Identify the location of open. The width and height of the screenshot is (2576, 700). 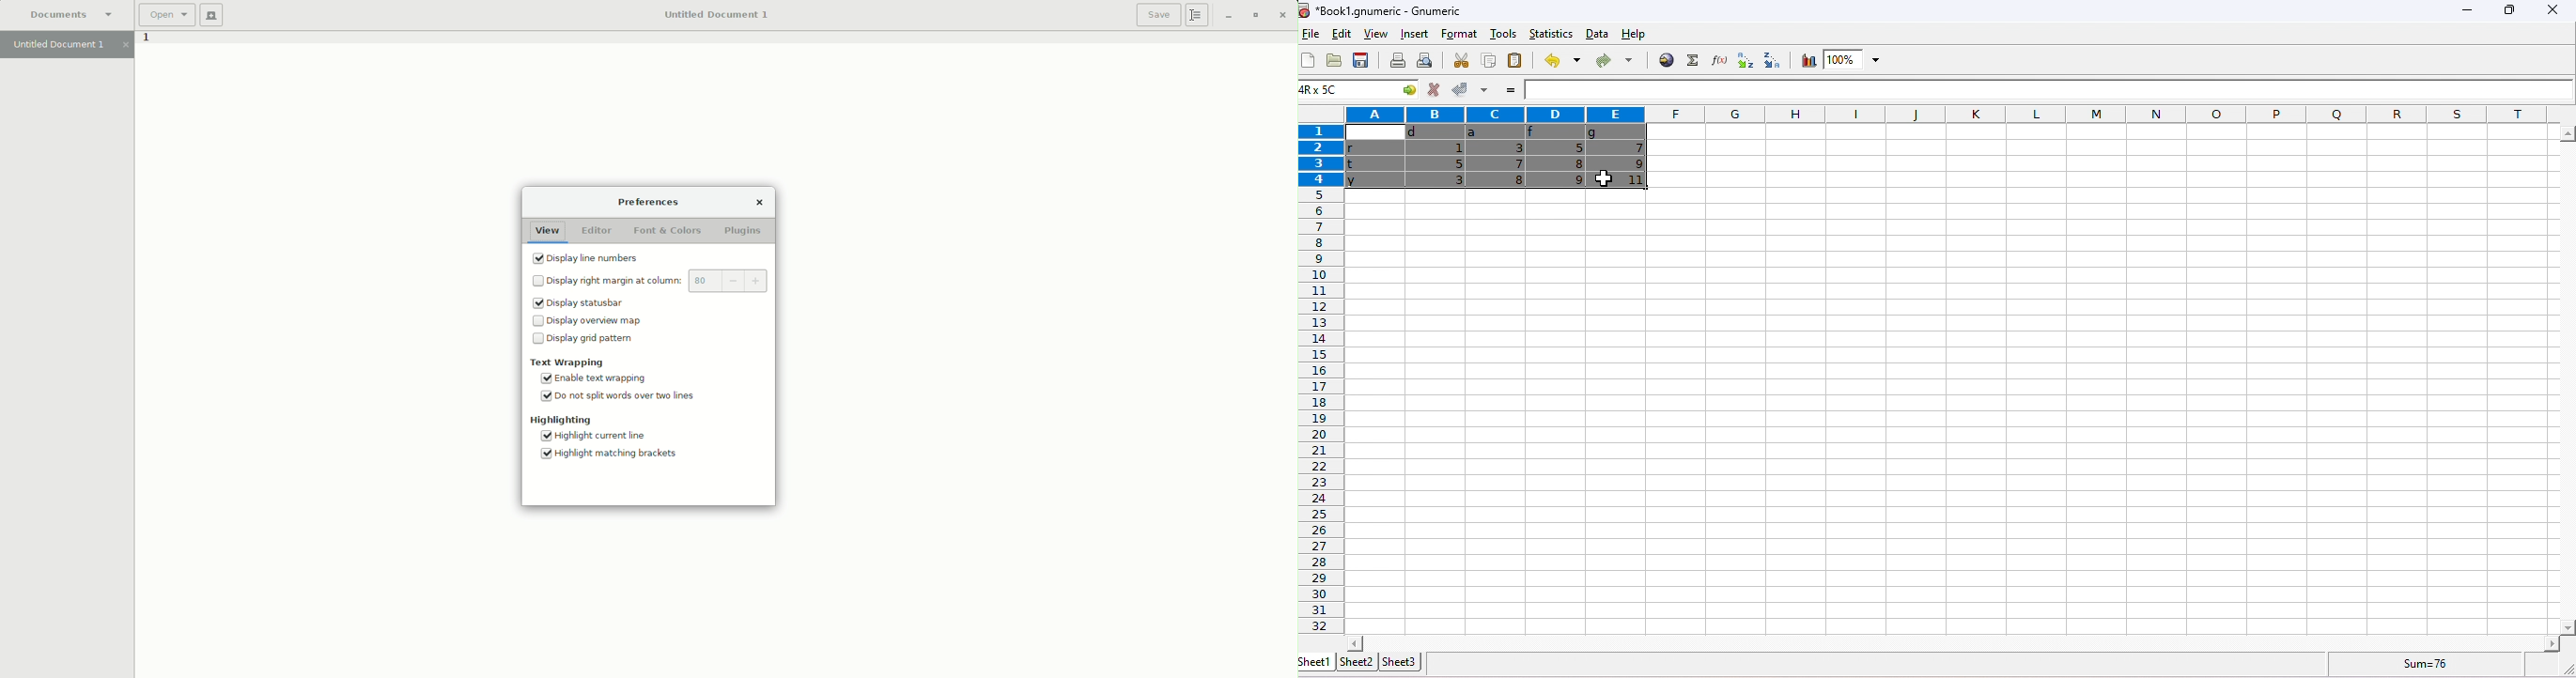
(1334, 61).